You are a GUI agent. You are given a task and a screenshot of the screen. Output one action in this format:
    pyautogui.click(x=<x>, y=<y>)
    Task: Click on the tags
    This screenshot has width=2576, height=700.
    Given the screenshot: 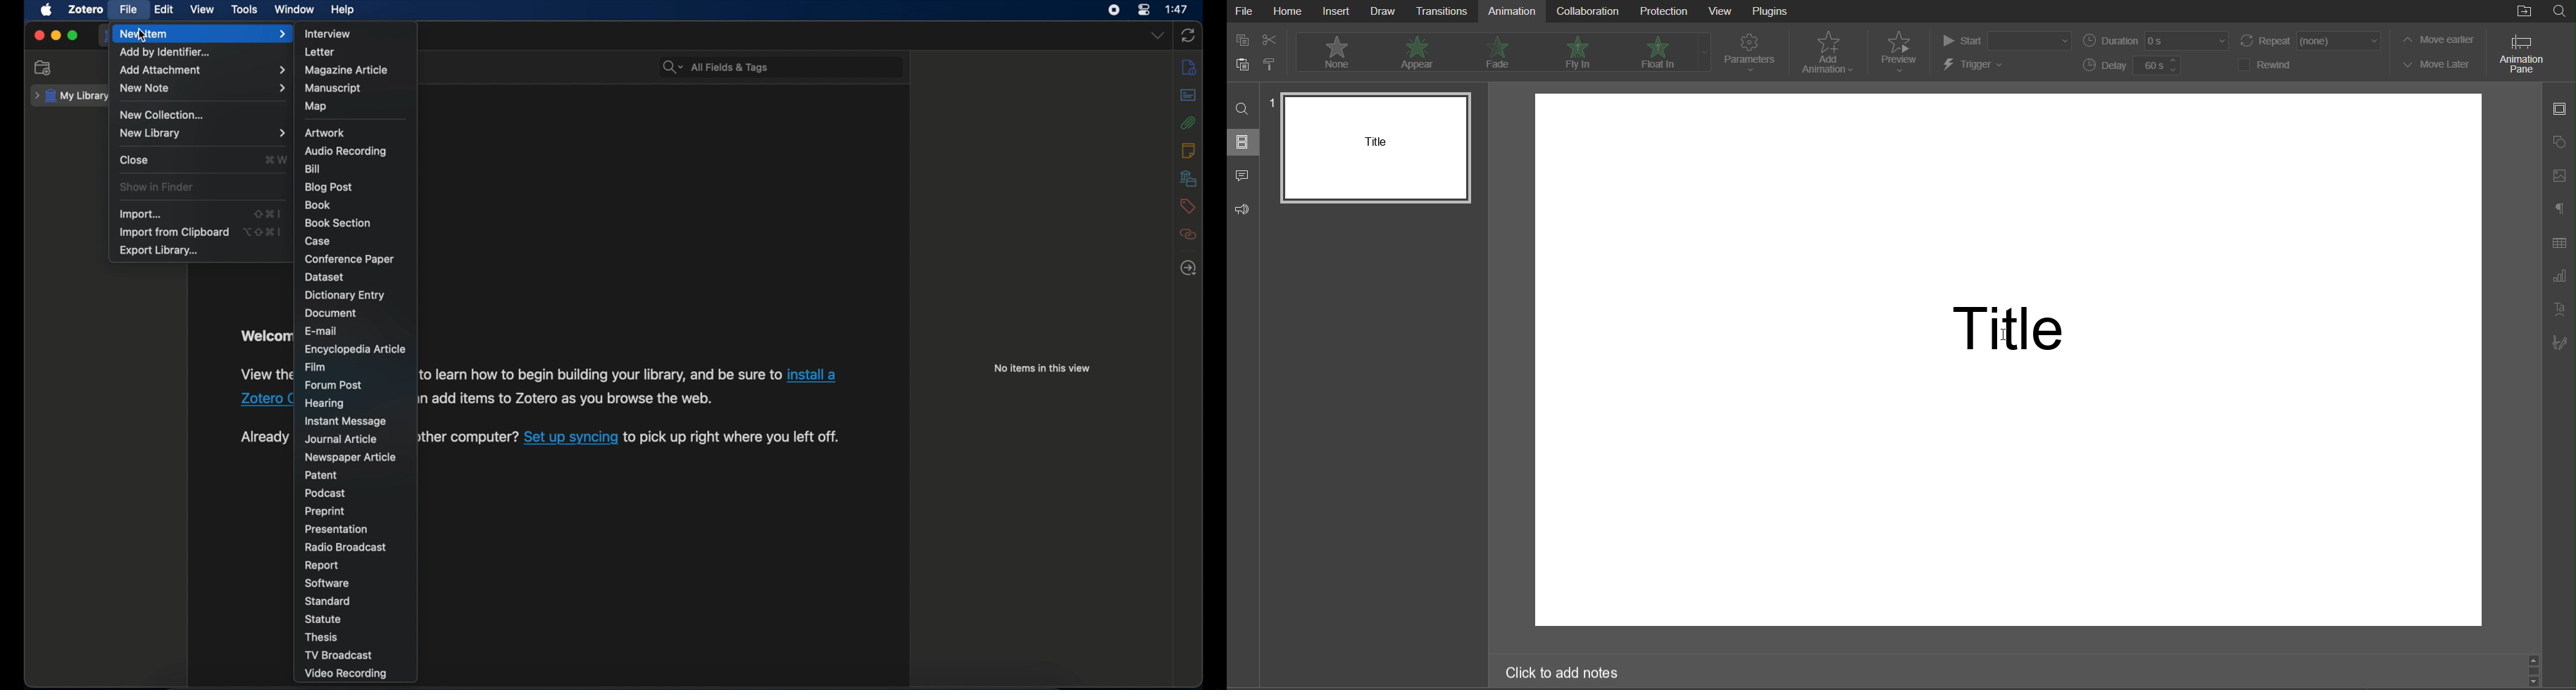 What is the action you would take?
    pyautogui.click(x=1188, y=206)
    